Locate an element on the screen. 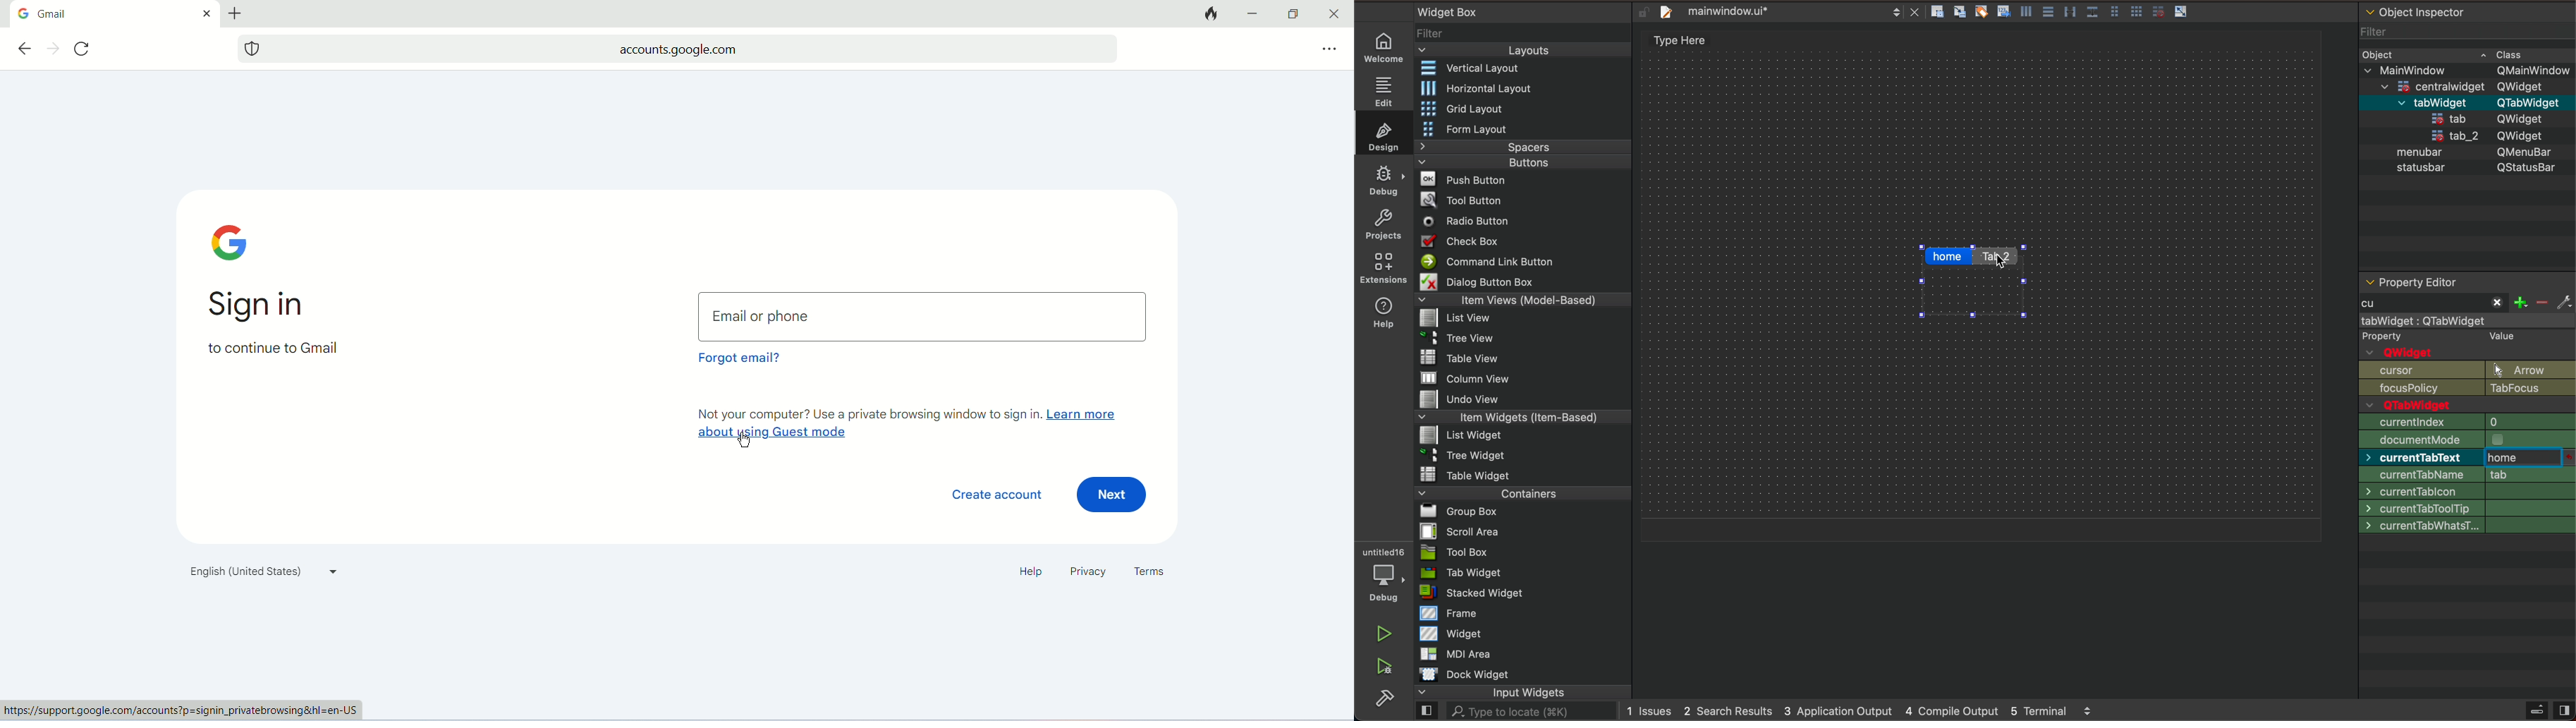  start typing is located at coordinates (2438, 304).